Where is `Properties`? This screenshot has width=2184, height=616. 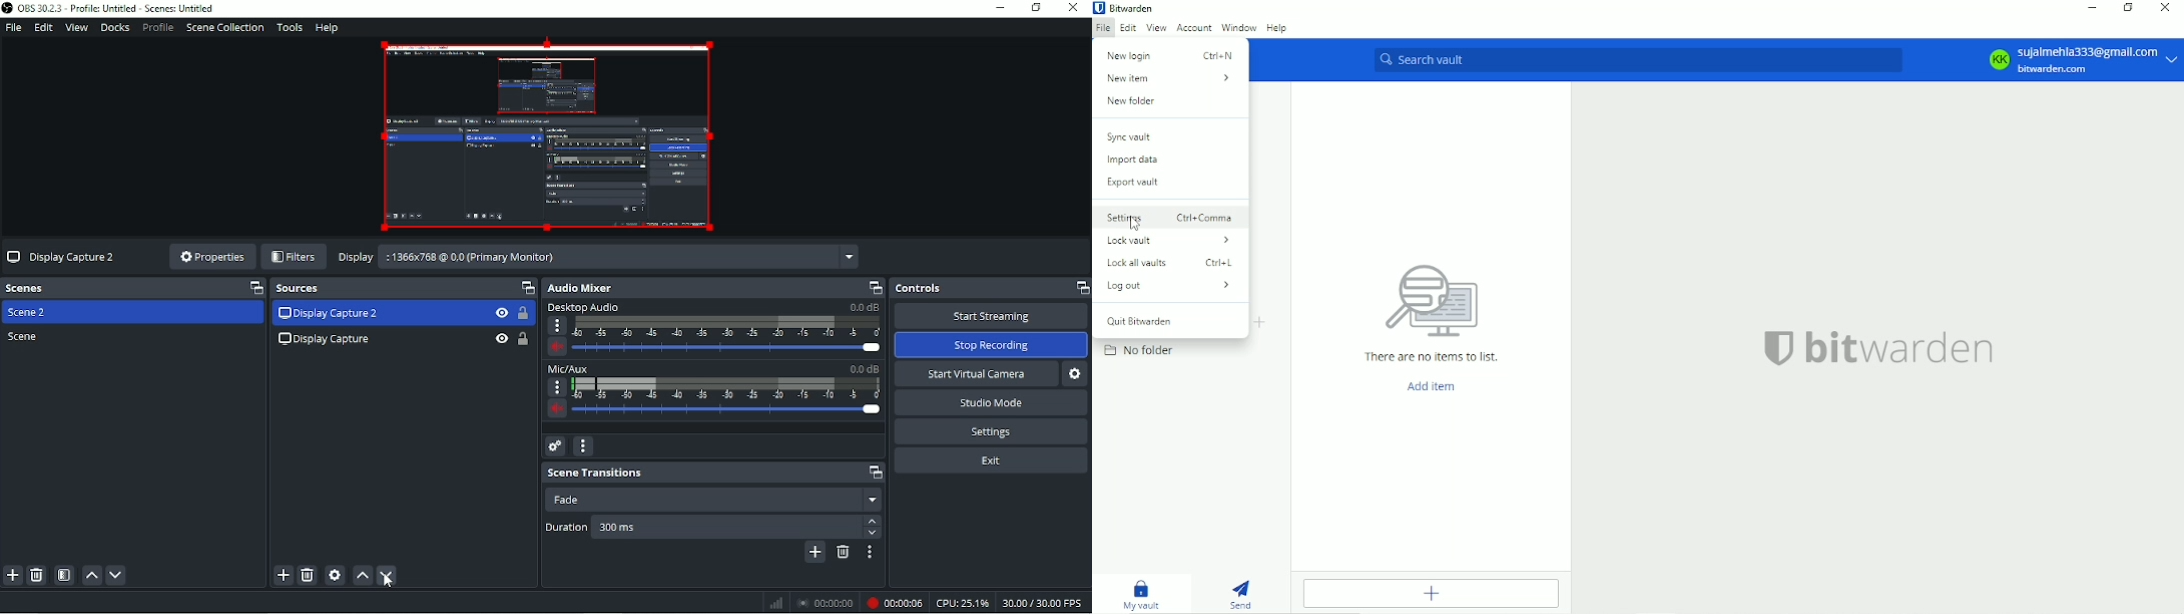 Properties is located at coordinates (210, 257).